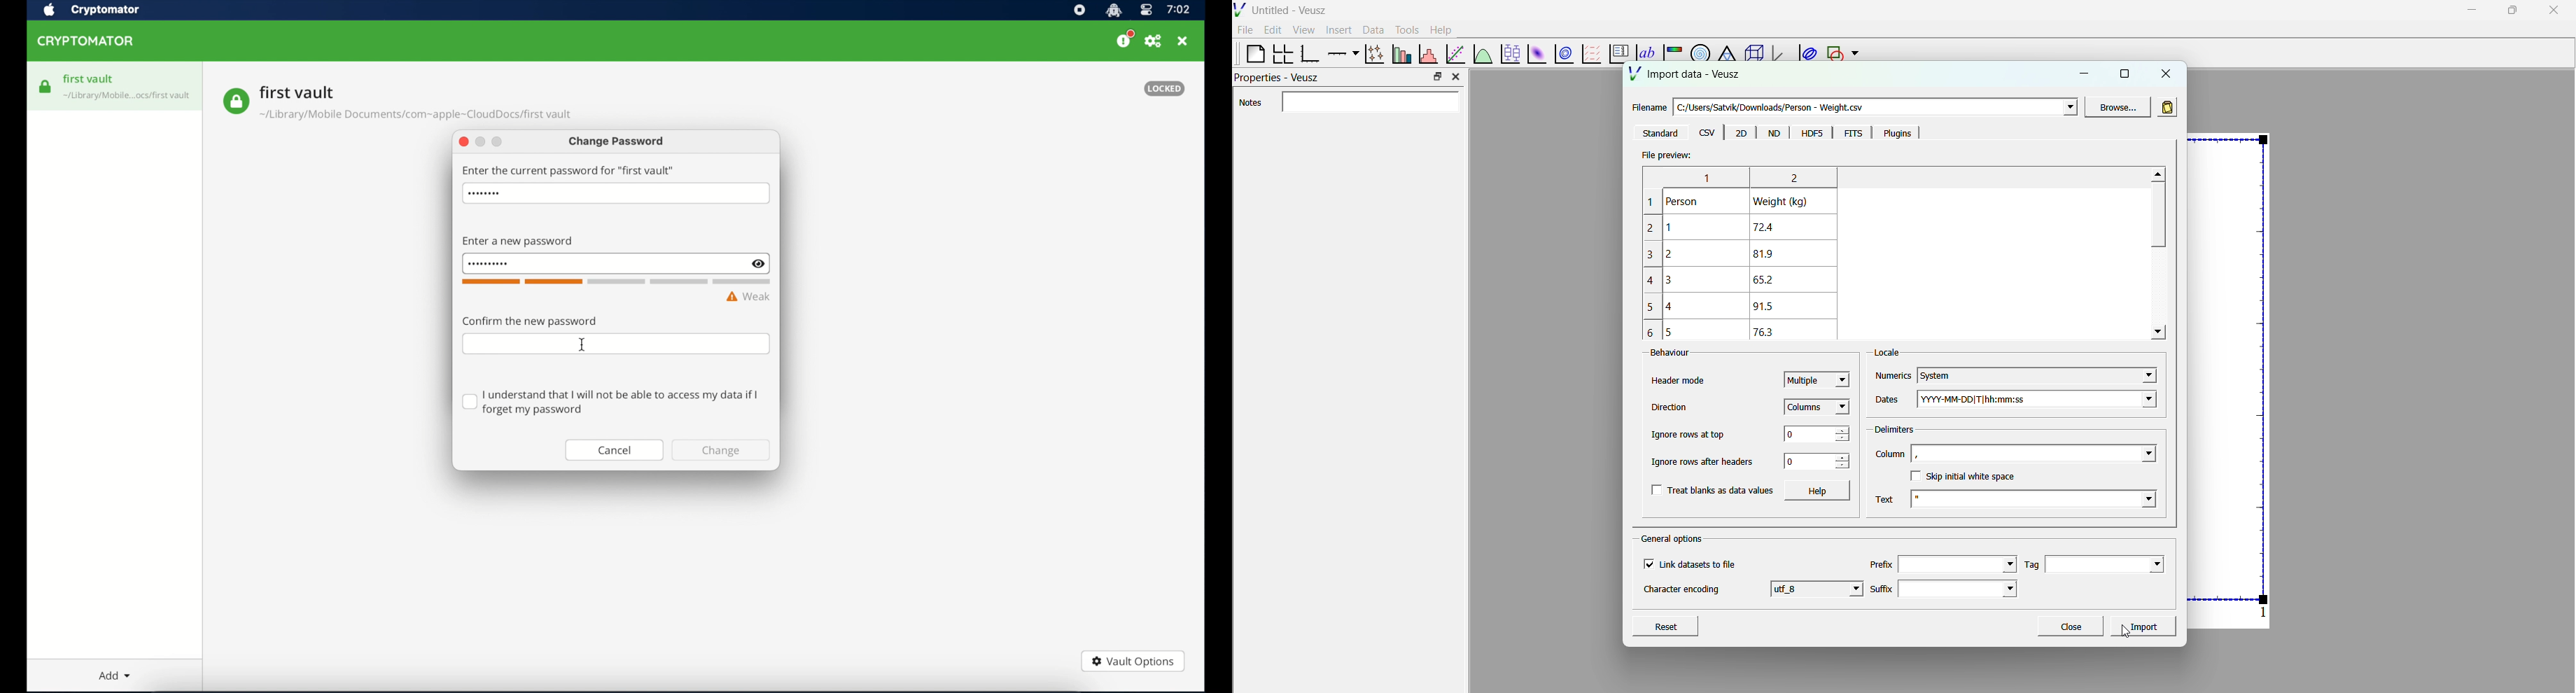 This screenshot has height=700, width=2576. Describe the element at coordinates (1079, 11) in the screenshot. I see `screen recorder icon` at that location.